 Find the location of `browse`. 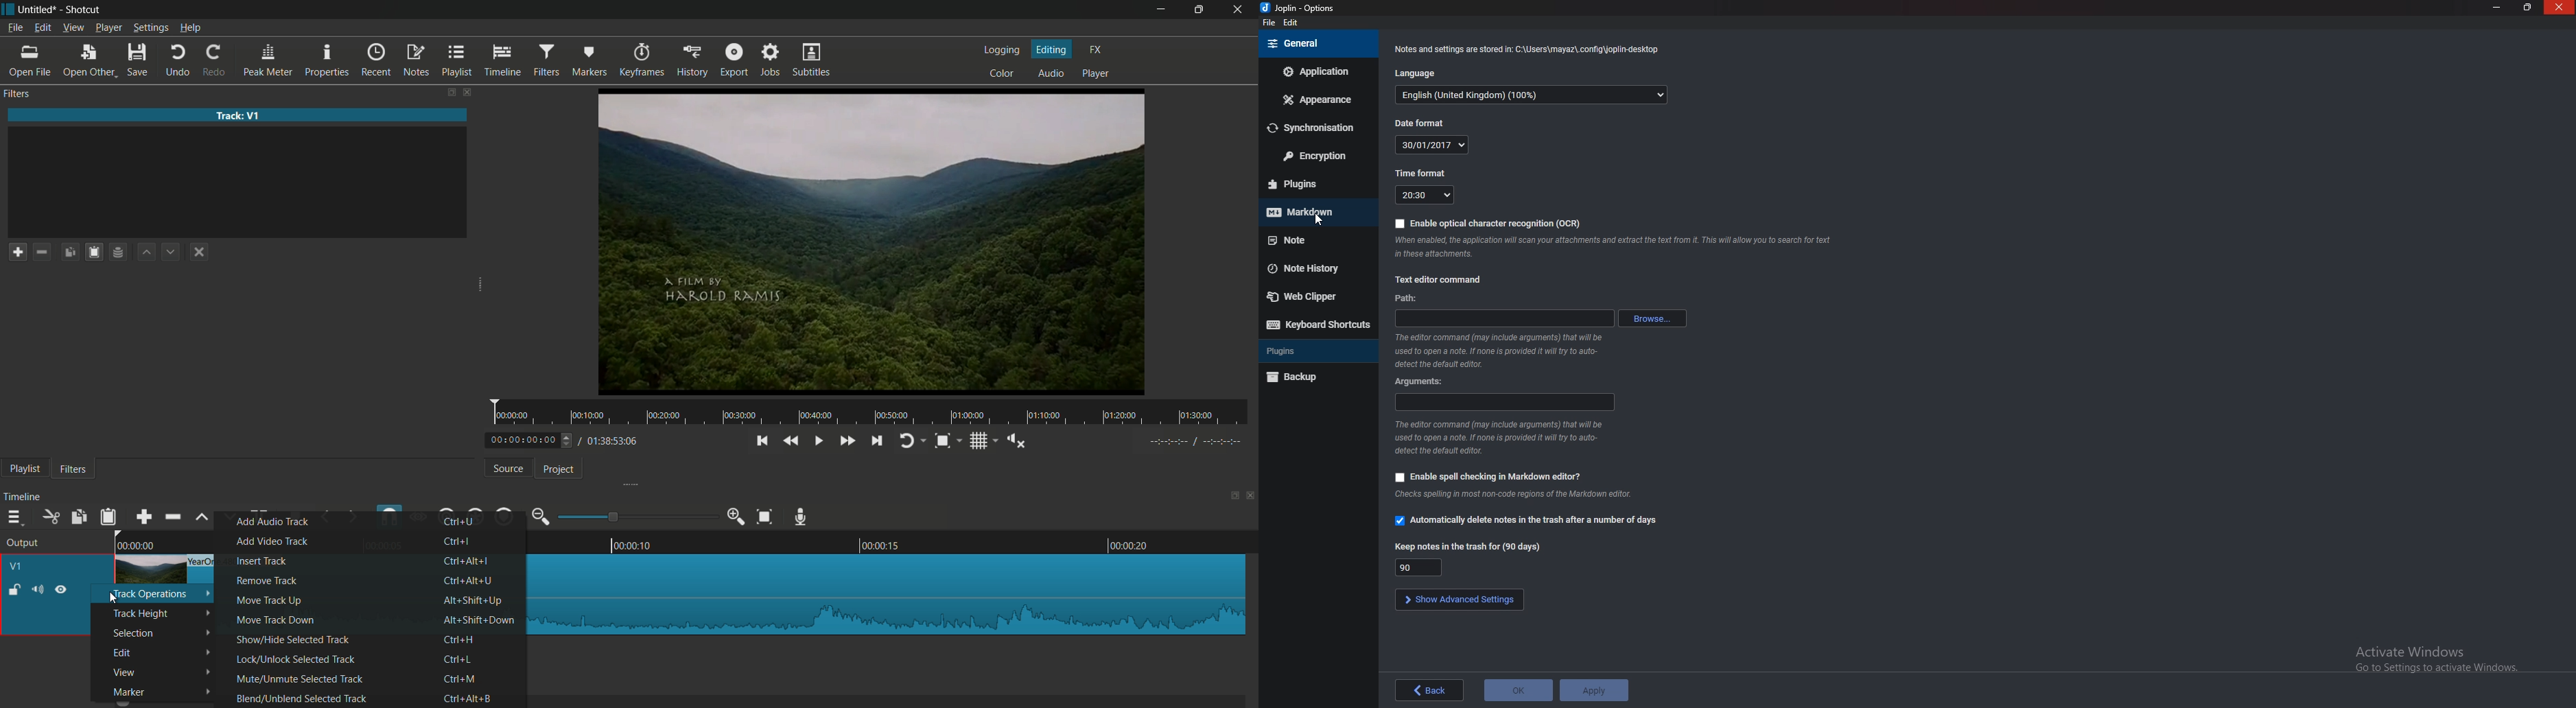

browse is located at coordinates (1656, 317).